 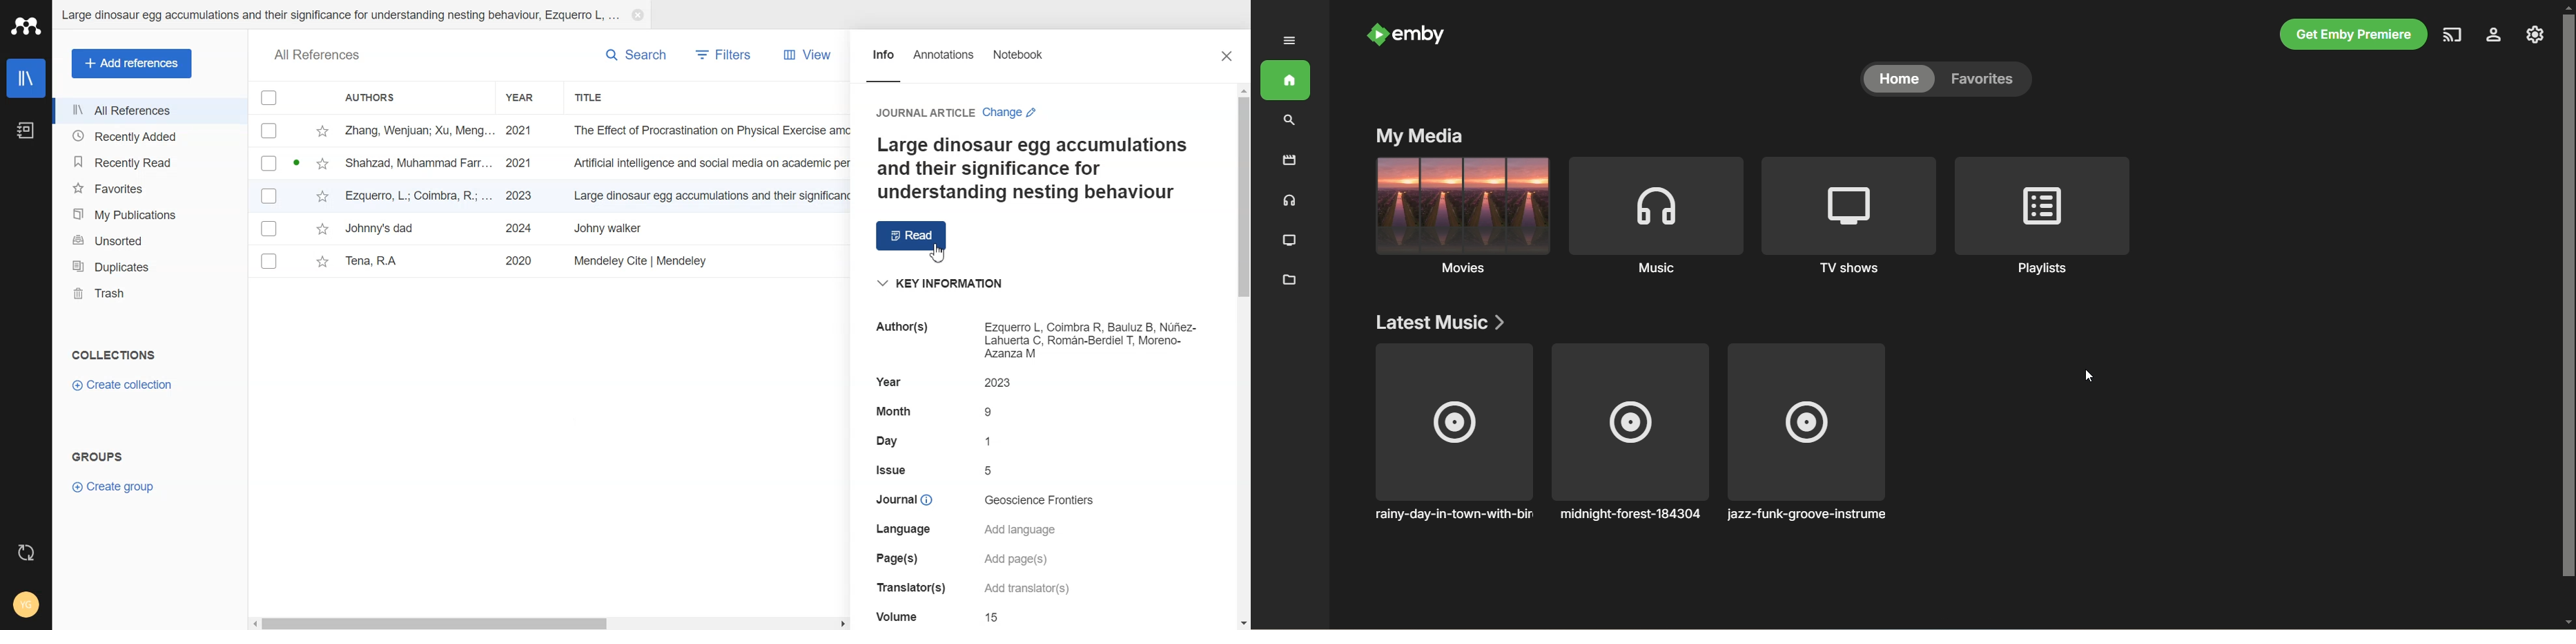 I want to click on Emby logo, so click(x=1377, y=35).